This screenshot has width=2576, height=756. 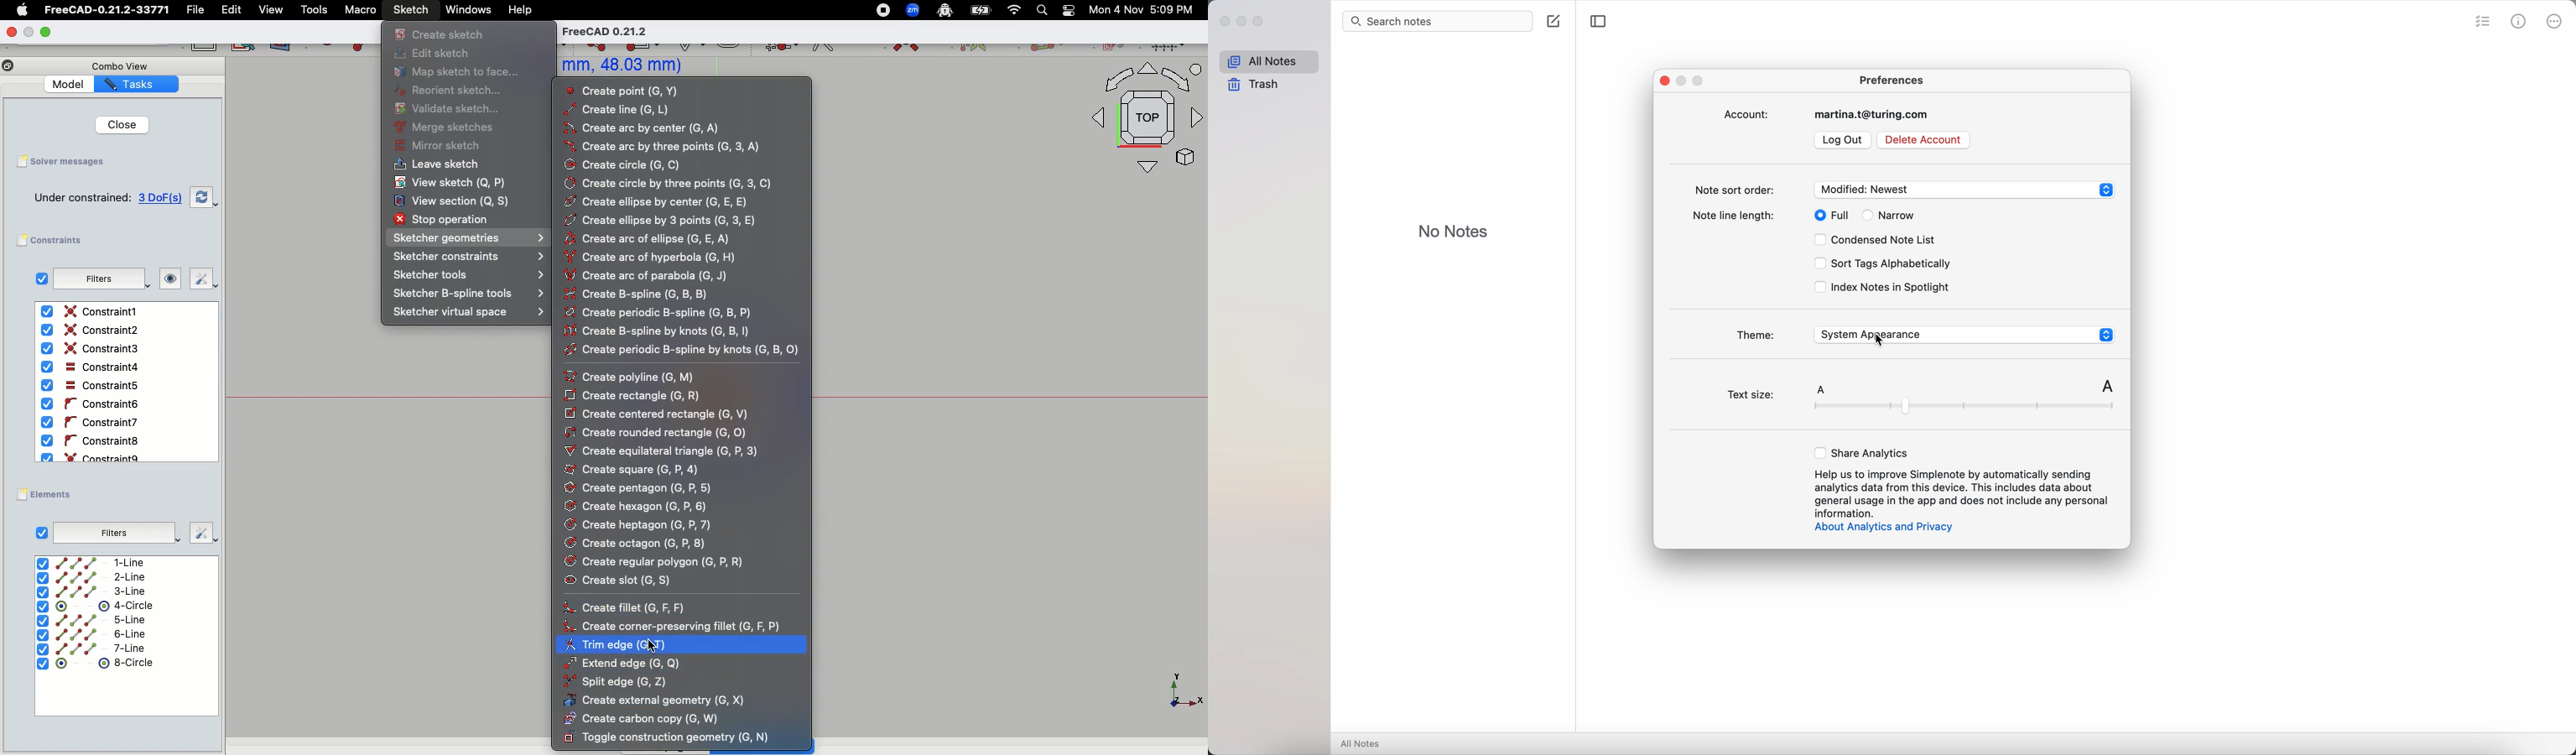 What do you see at coordinates (117, 124) in the screenshot?
I see `Close` at bounding box center [117, 124].